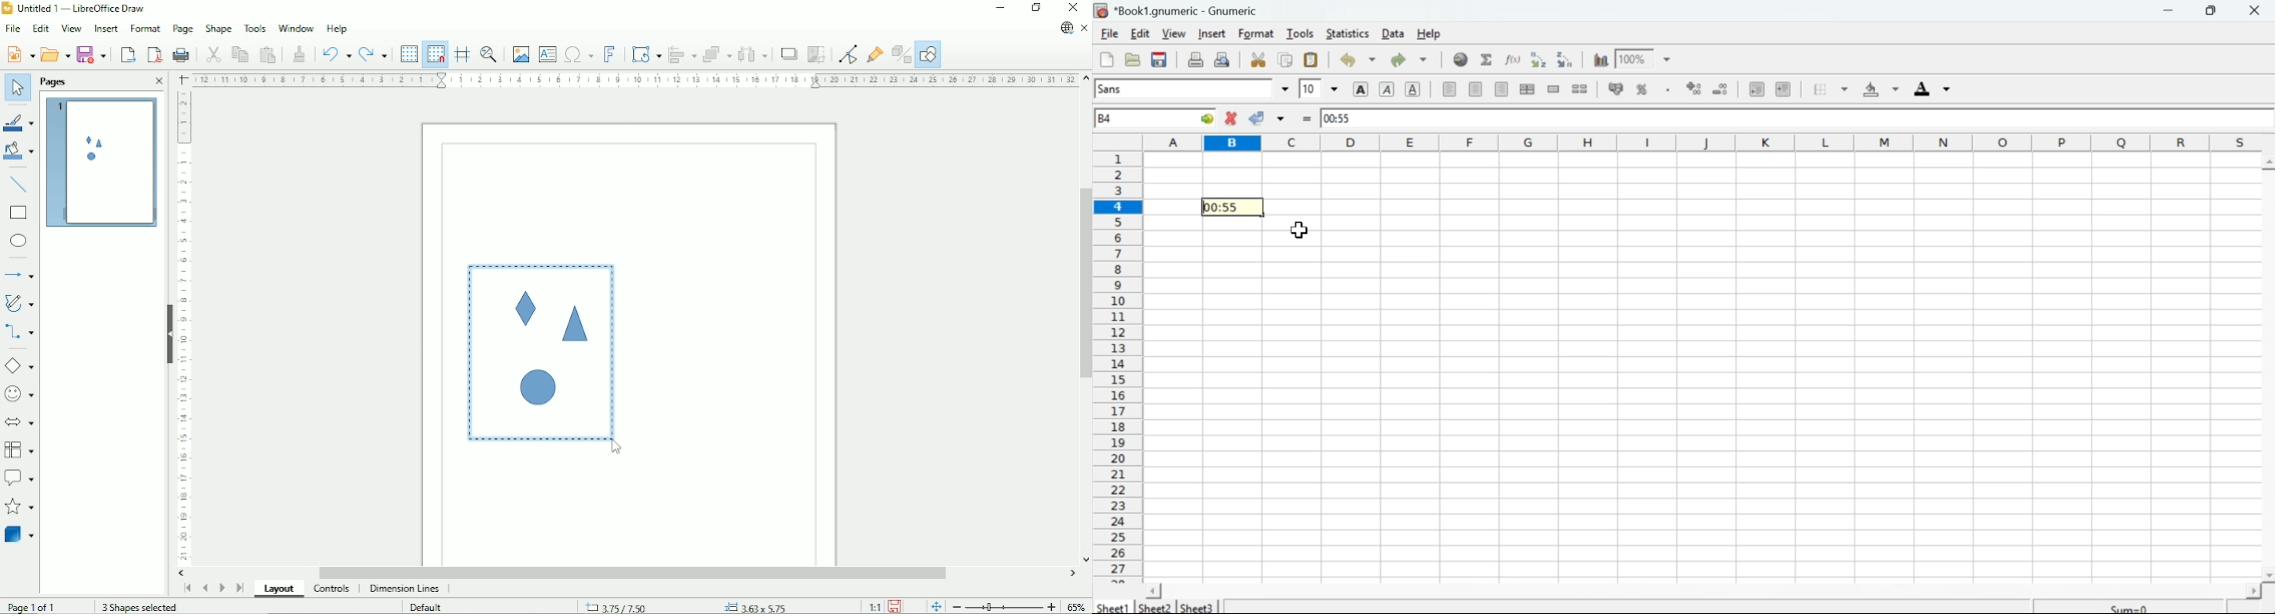  I want to click on Pages, so click(55, 82).